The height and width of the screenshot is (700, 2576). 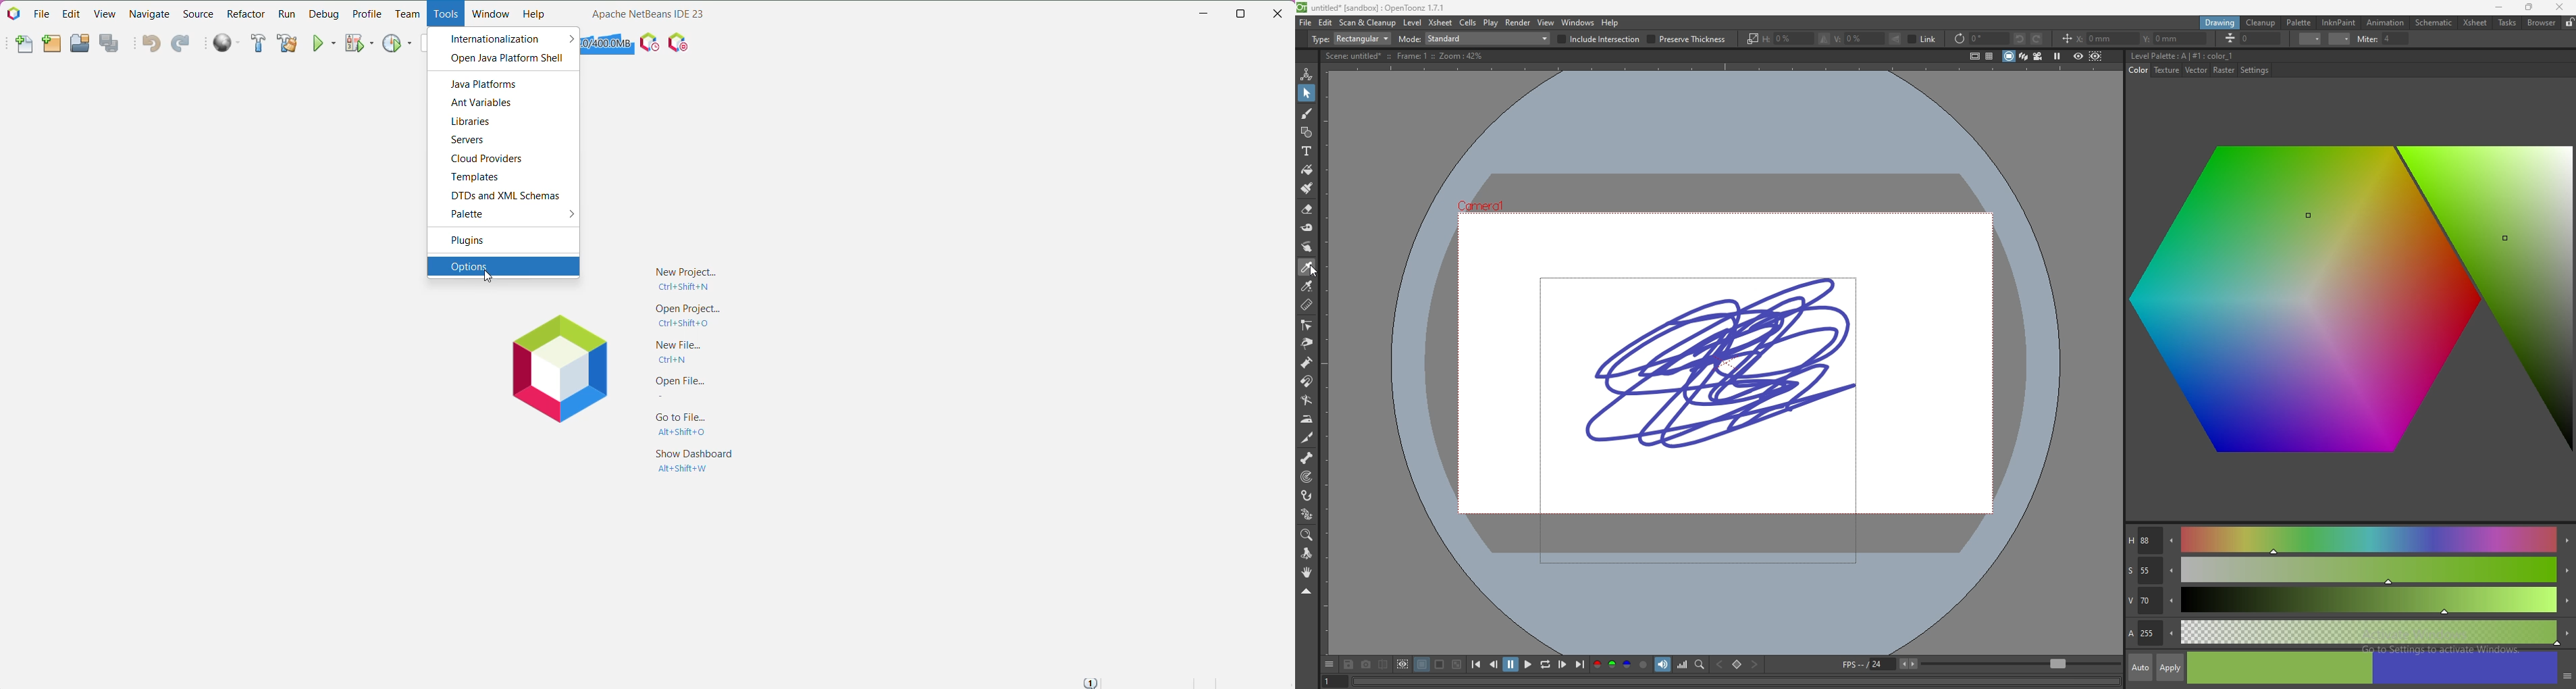 I want to click on tasks, so click(x=2508, y=23).